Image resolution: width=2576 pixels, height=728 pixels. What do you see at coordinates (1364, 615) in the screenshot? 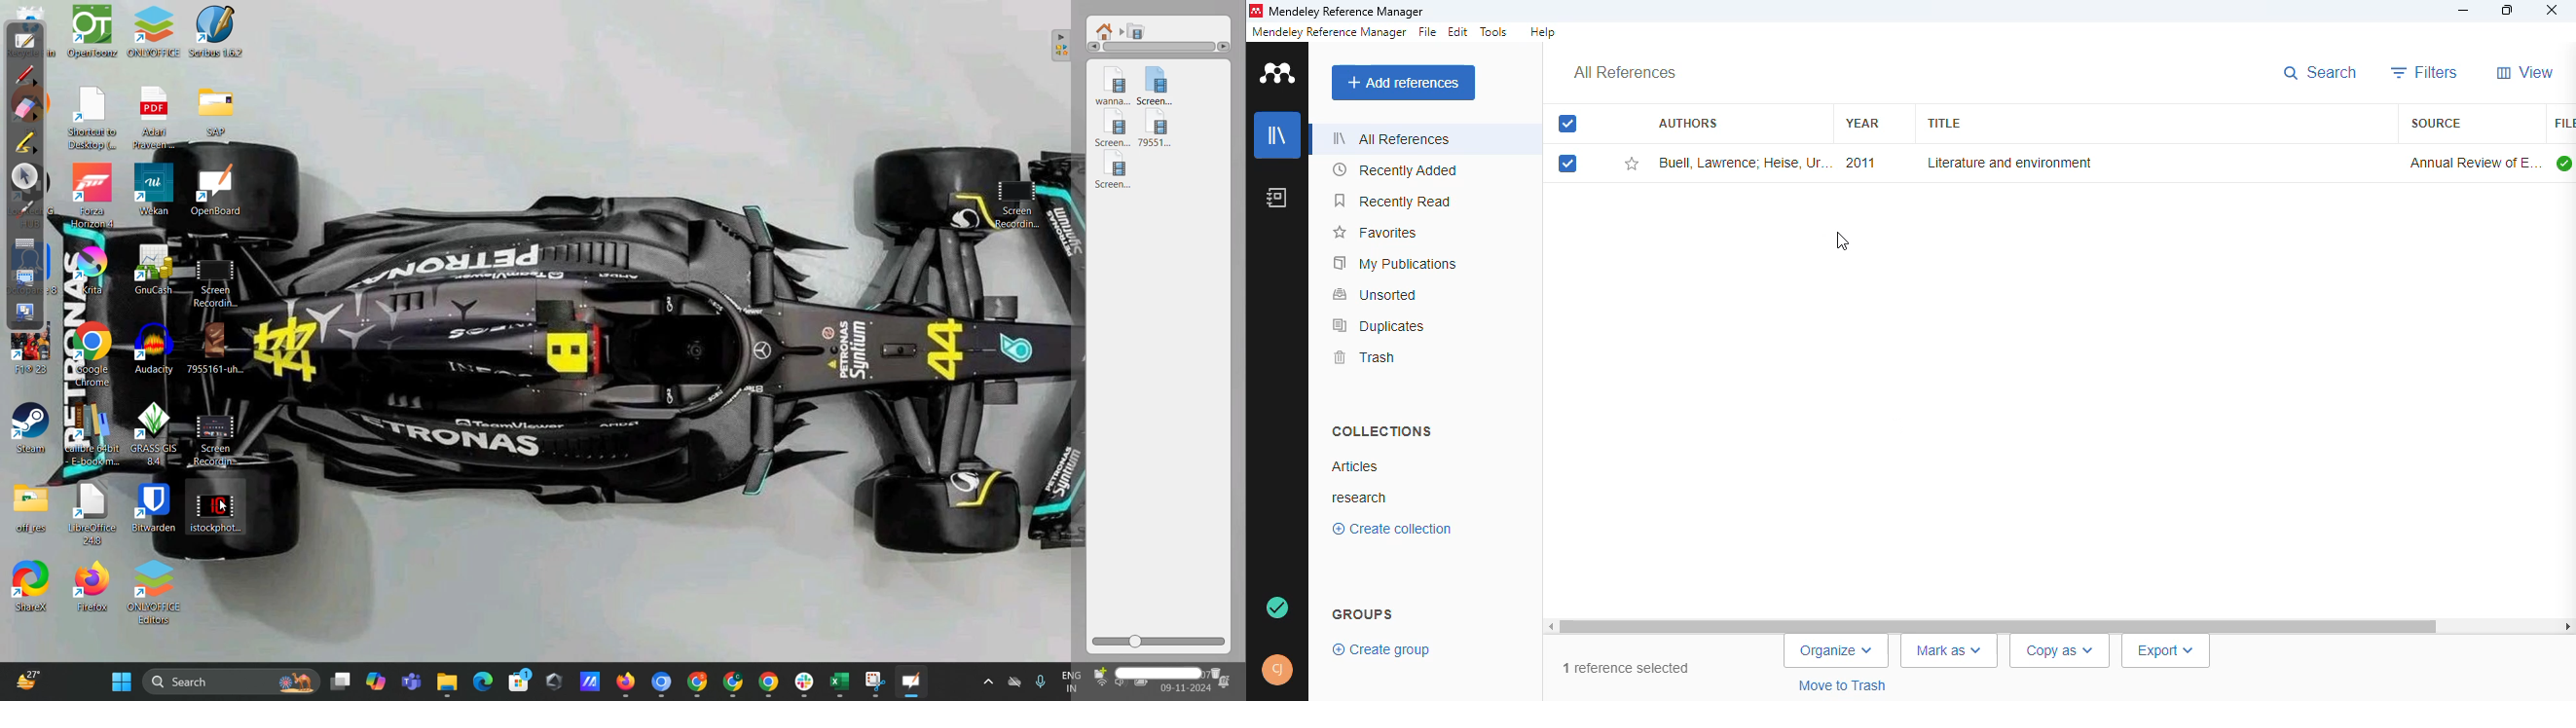
I see `groups` at bounding box center [1364, 615].